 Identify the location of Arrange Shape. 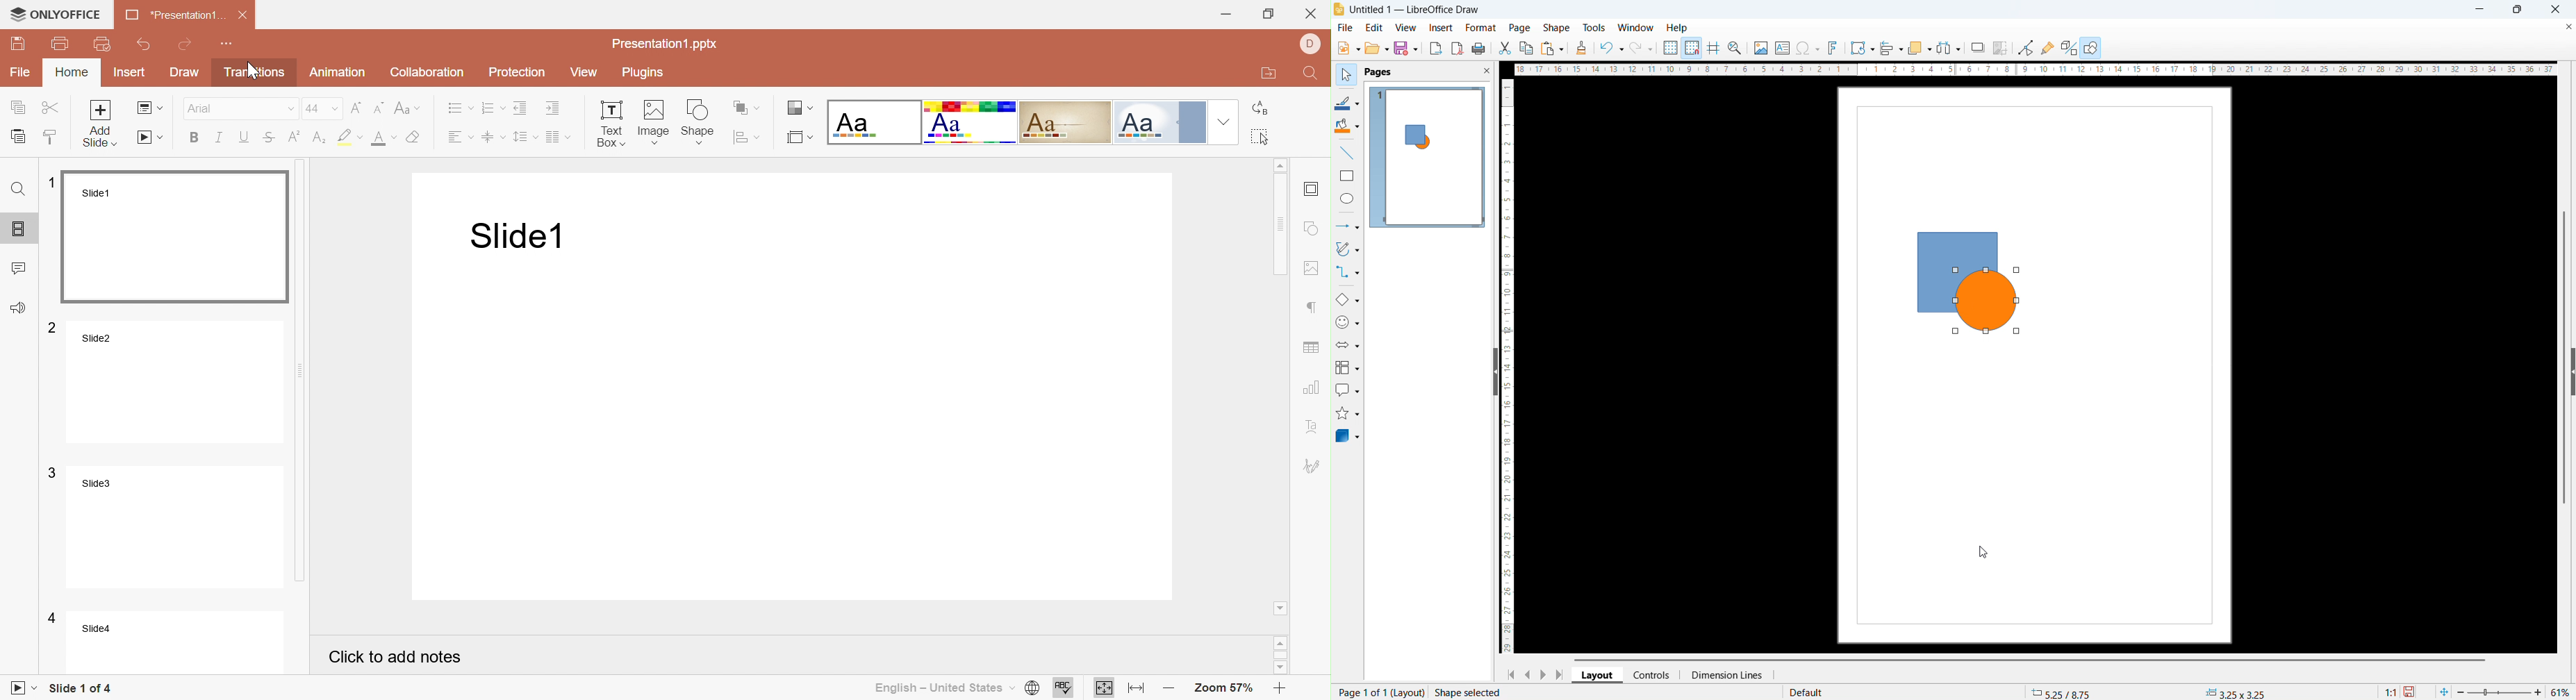
(743, 107).